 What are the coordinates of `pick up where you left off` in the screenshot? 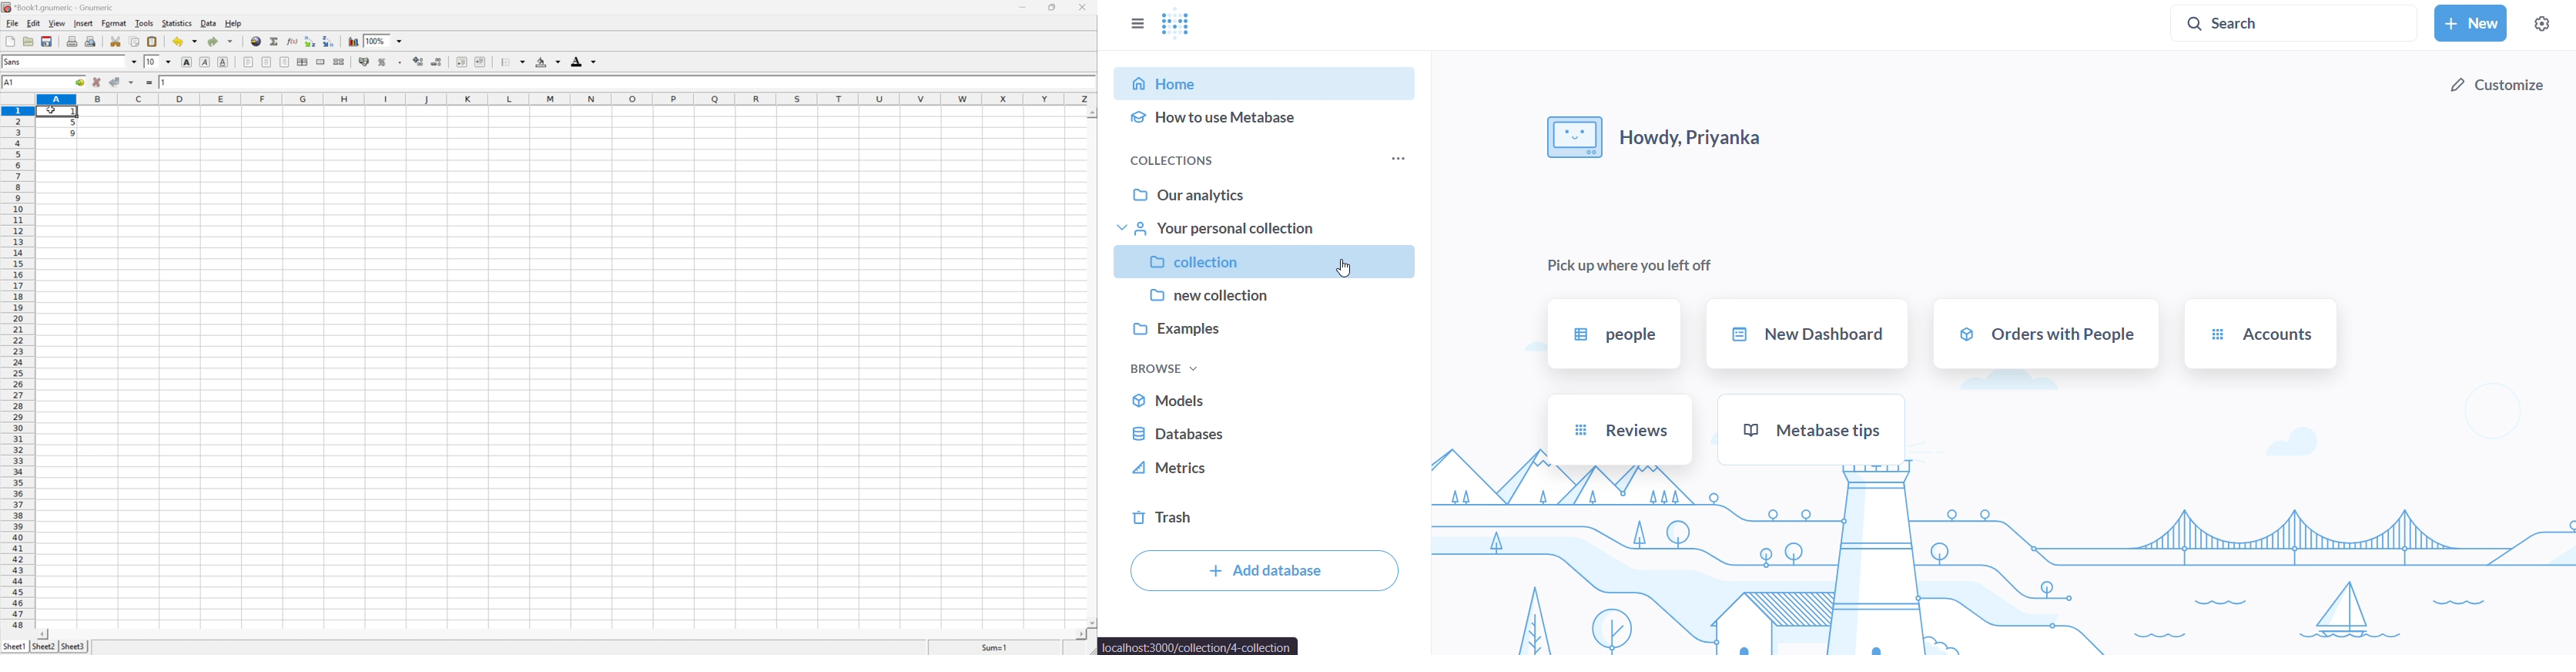 It's located at (1631, 265).